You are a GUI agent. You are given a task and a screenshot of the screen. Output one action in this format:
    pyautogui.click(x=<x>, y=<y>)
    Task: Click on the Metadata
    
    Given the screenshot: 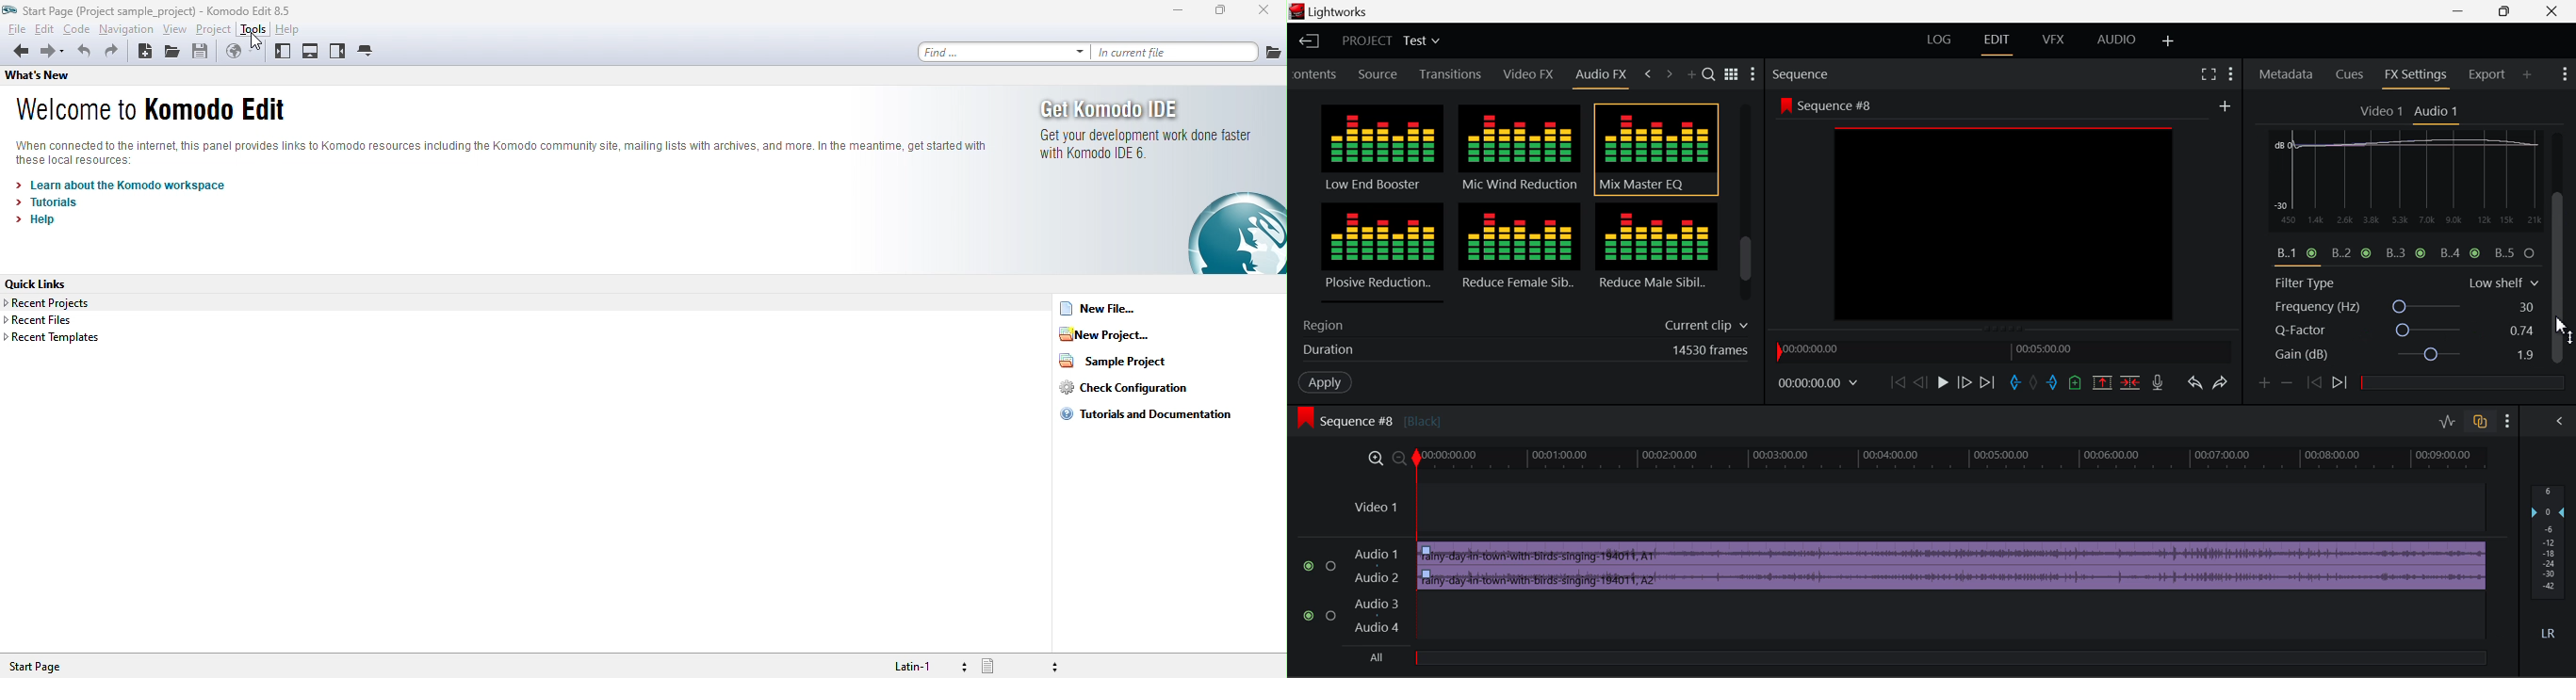 What is the action you would take?
    pyautogui.click(x=2287, y=76)
    